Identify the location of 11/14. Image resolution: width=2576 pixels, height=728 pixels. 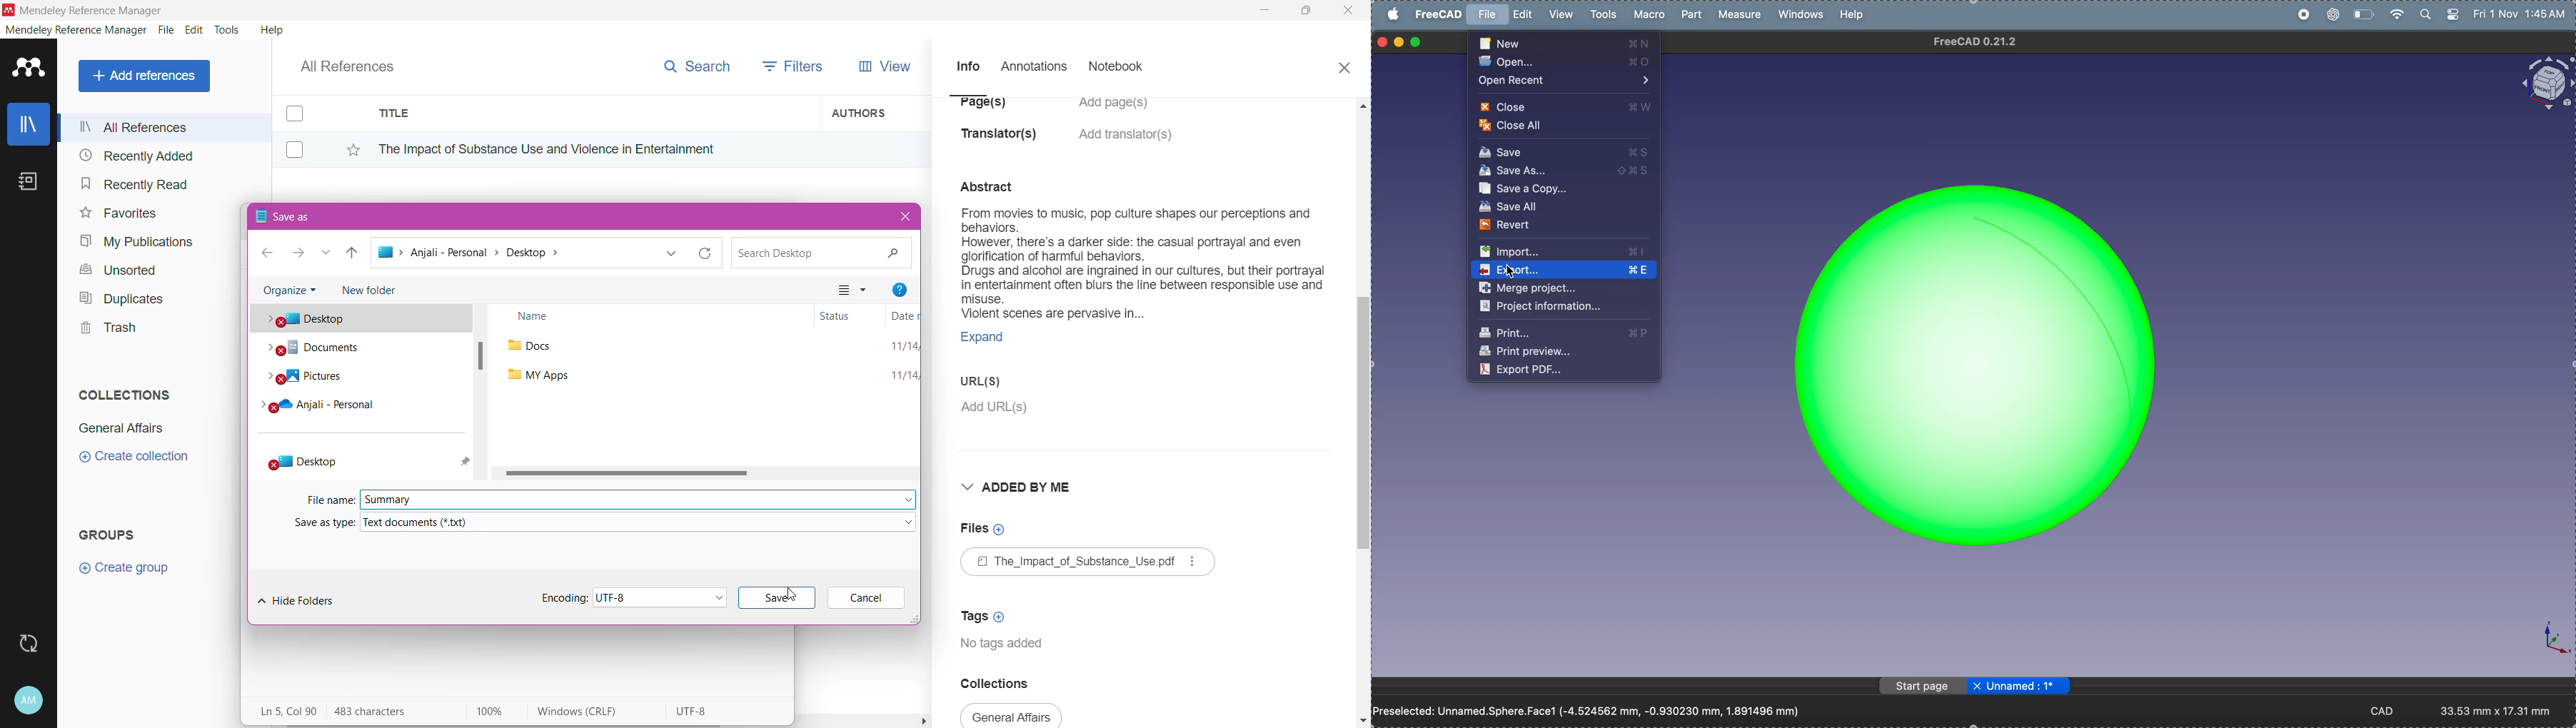
(895, 376).